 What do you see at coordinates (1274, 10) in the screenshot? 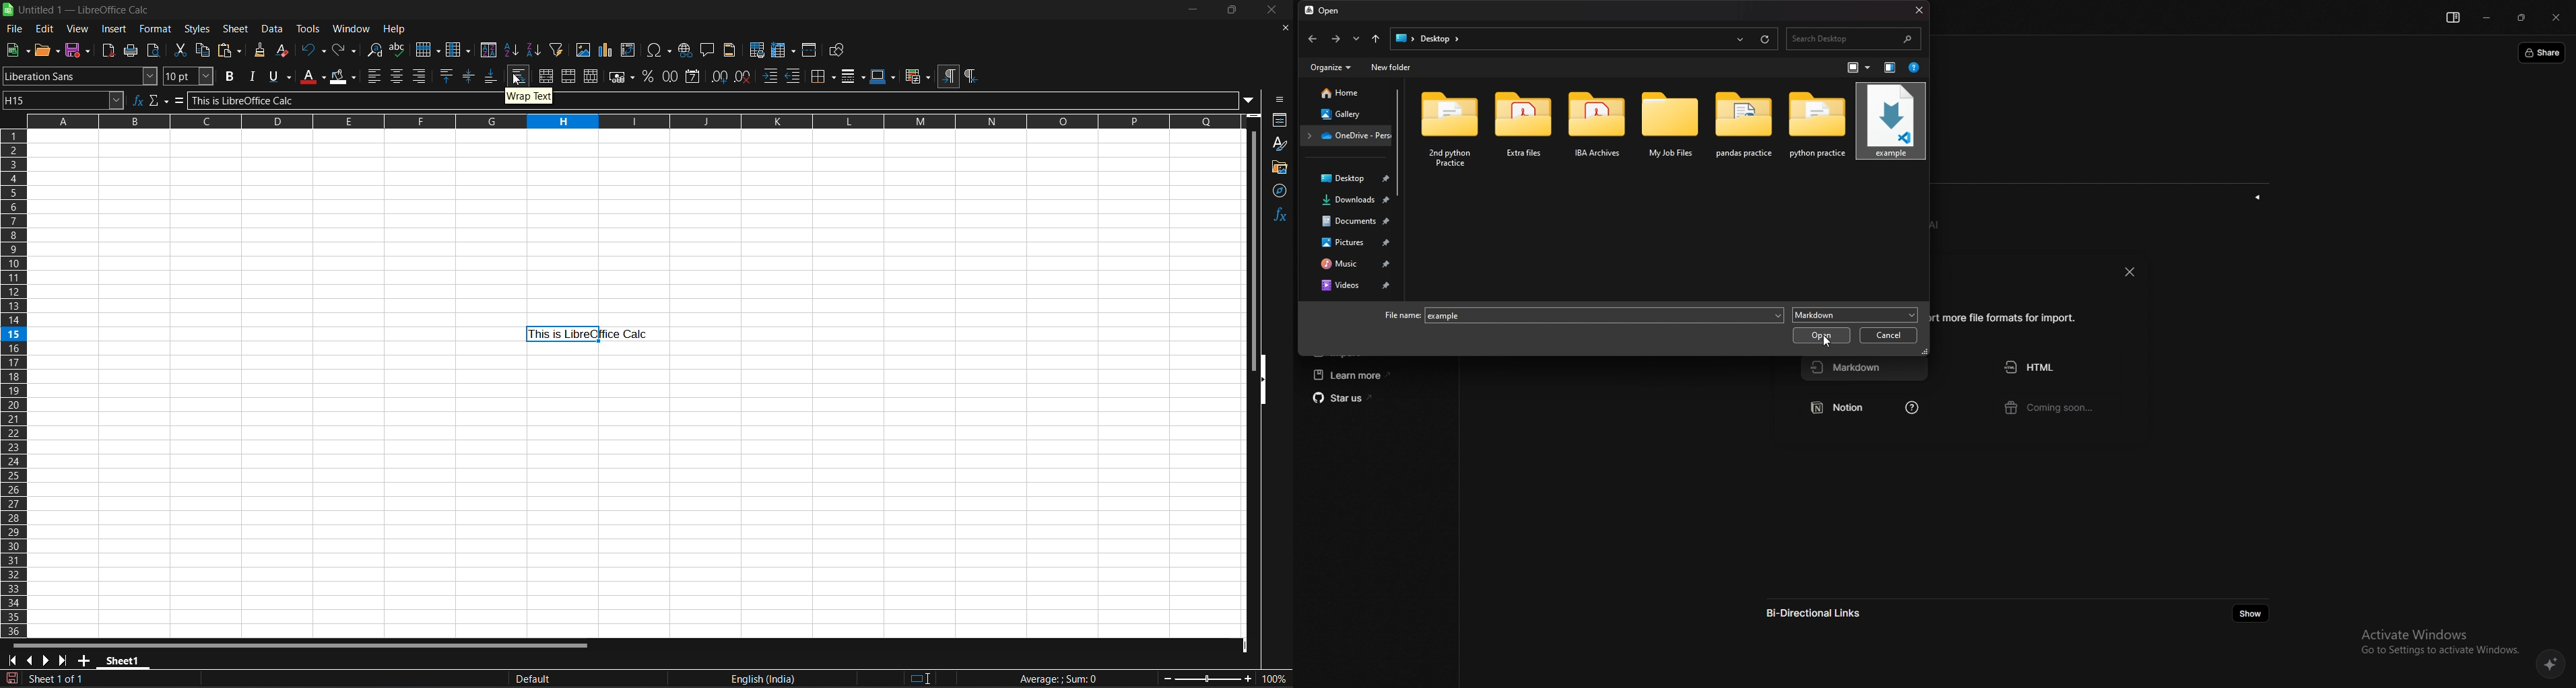
I see `close` at bounding box center [1274, 10].